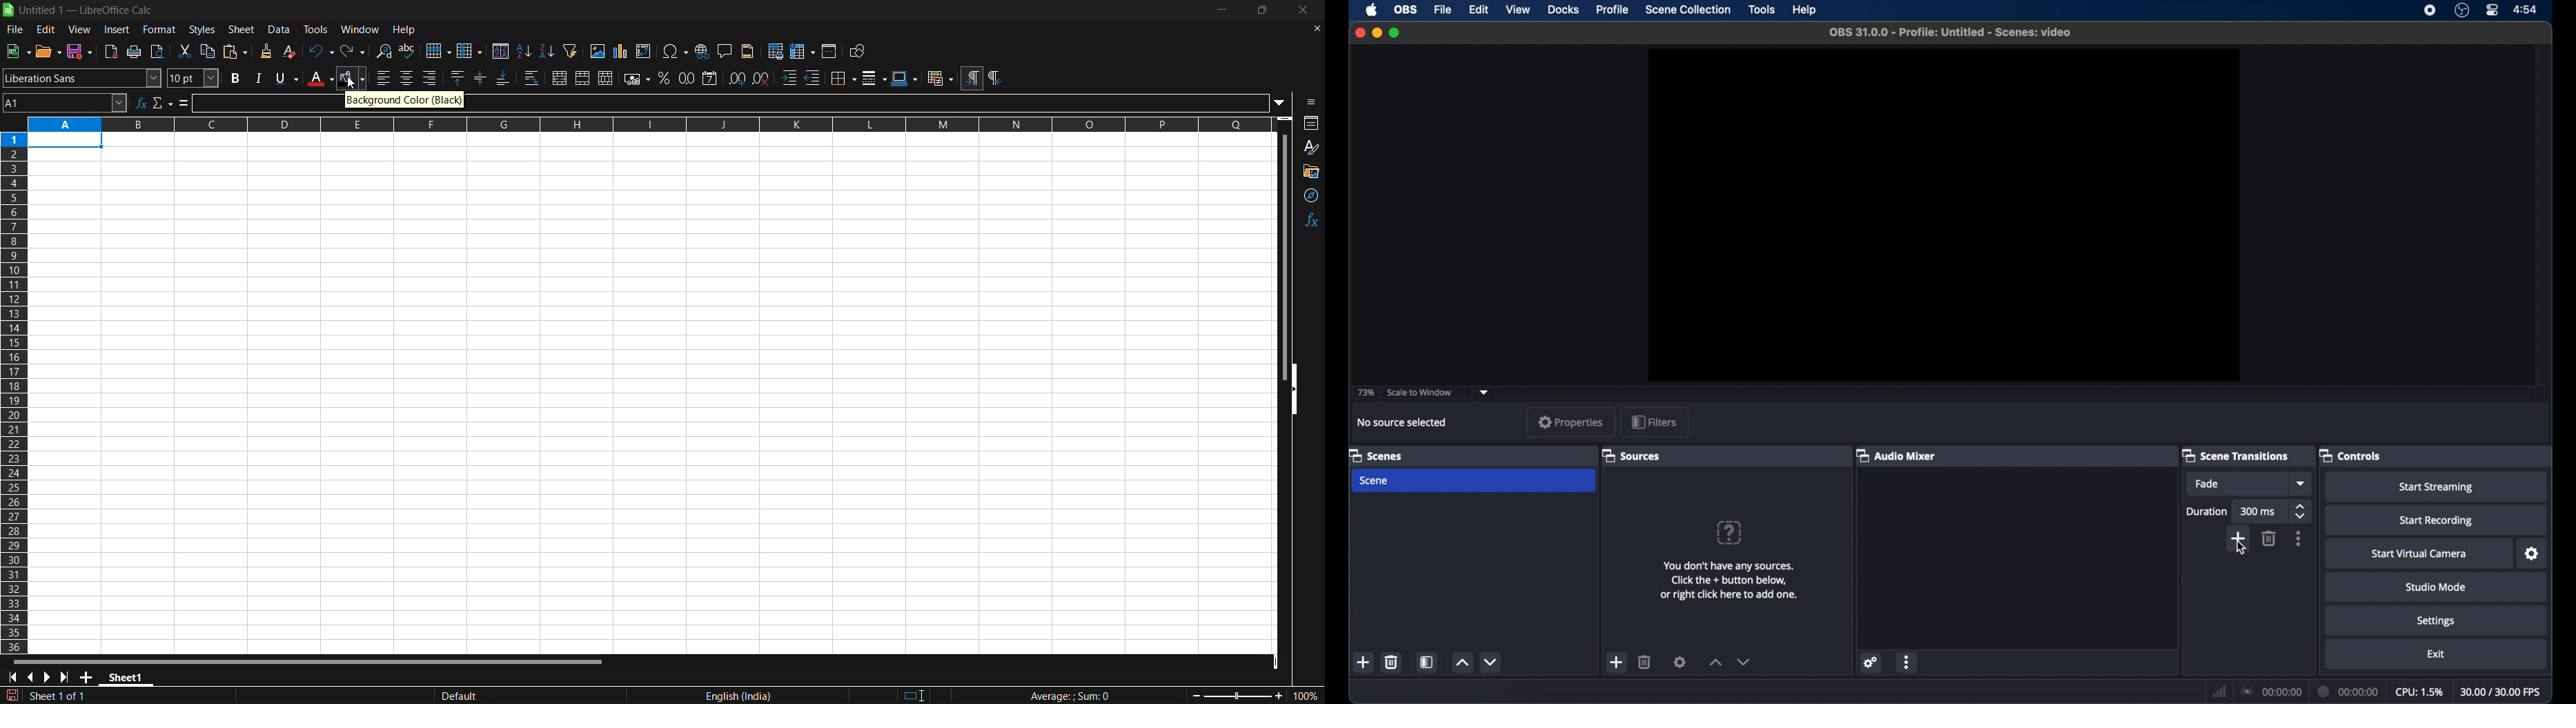  I want to click on docks, so click(1564, 10).